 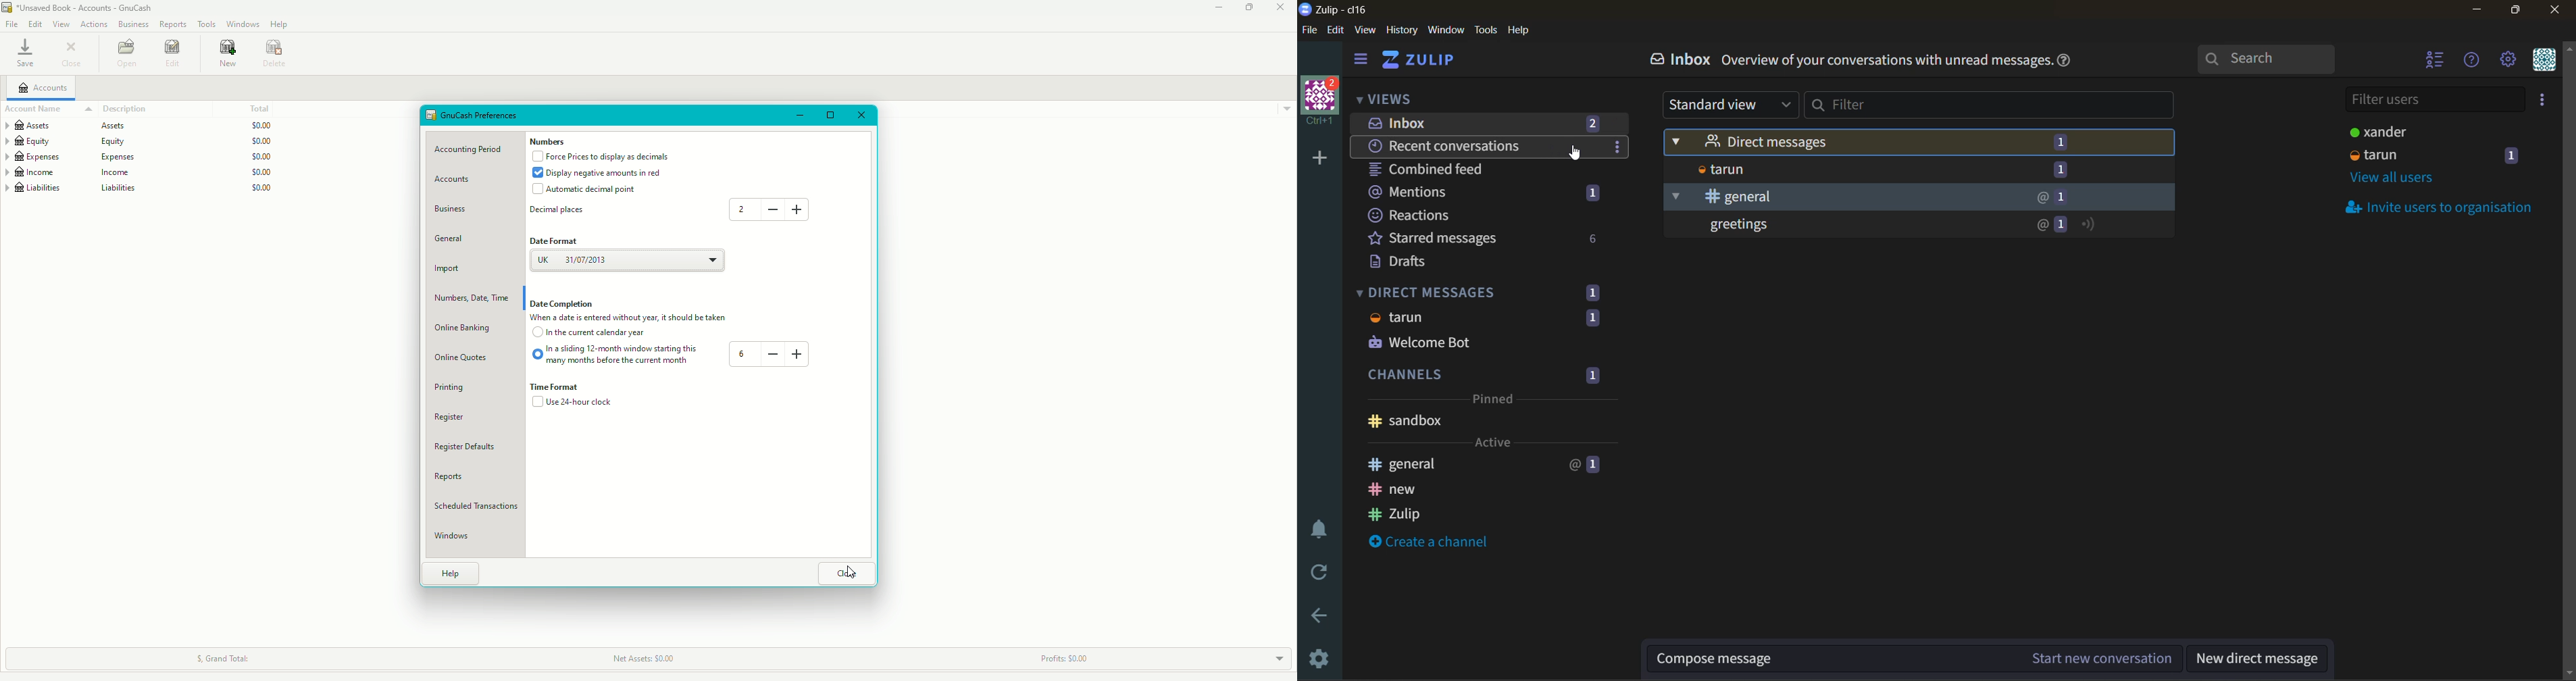 I want to click on mentions, so click(x=1483, y=191).